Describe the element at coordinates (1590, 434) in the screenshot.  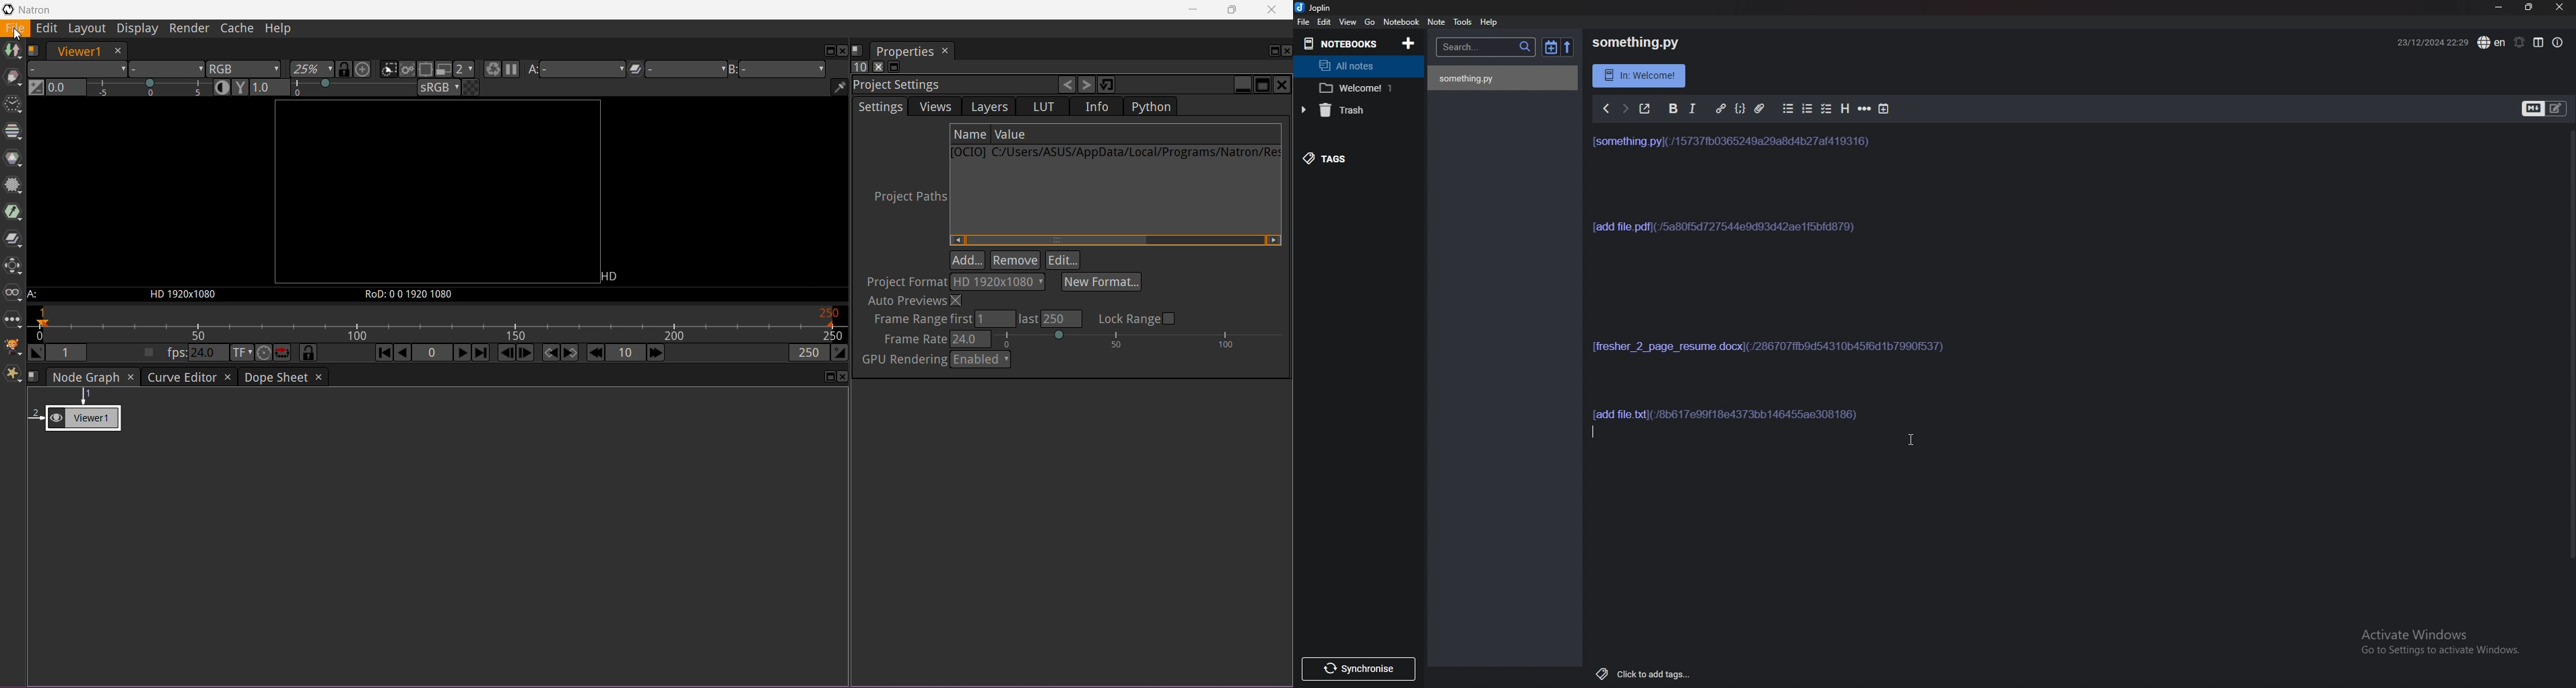
I see `typing cursor` at that location.